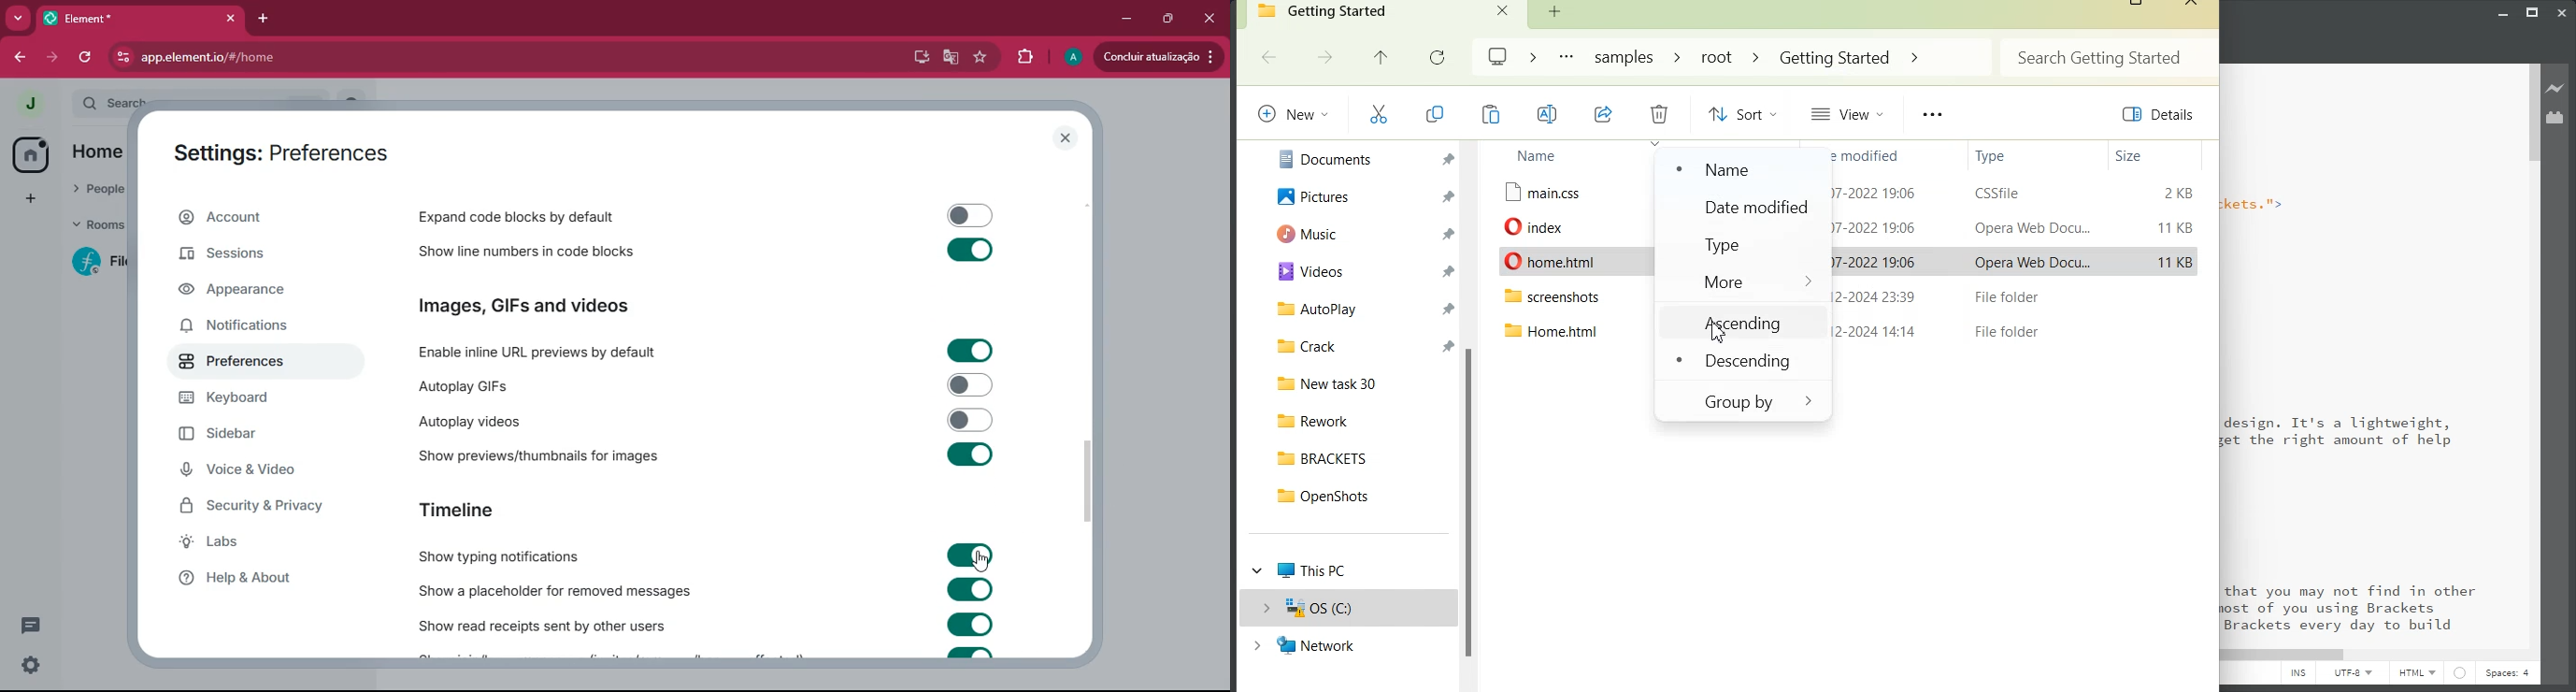 This screenshot has width=2576, height=700. What do you see at coordinates (1359, 195) in the screenshot?
I see `Pictures` at bounding box center [1359, 195].